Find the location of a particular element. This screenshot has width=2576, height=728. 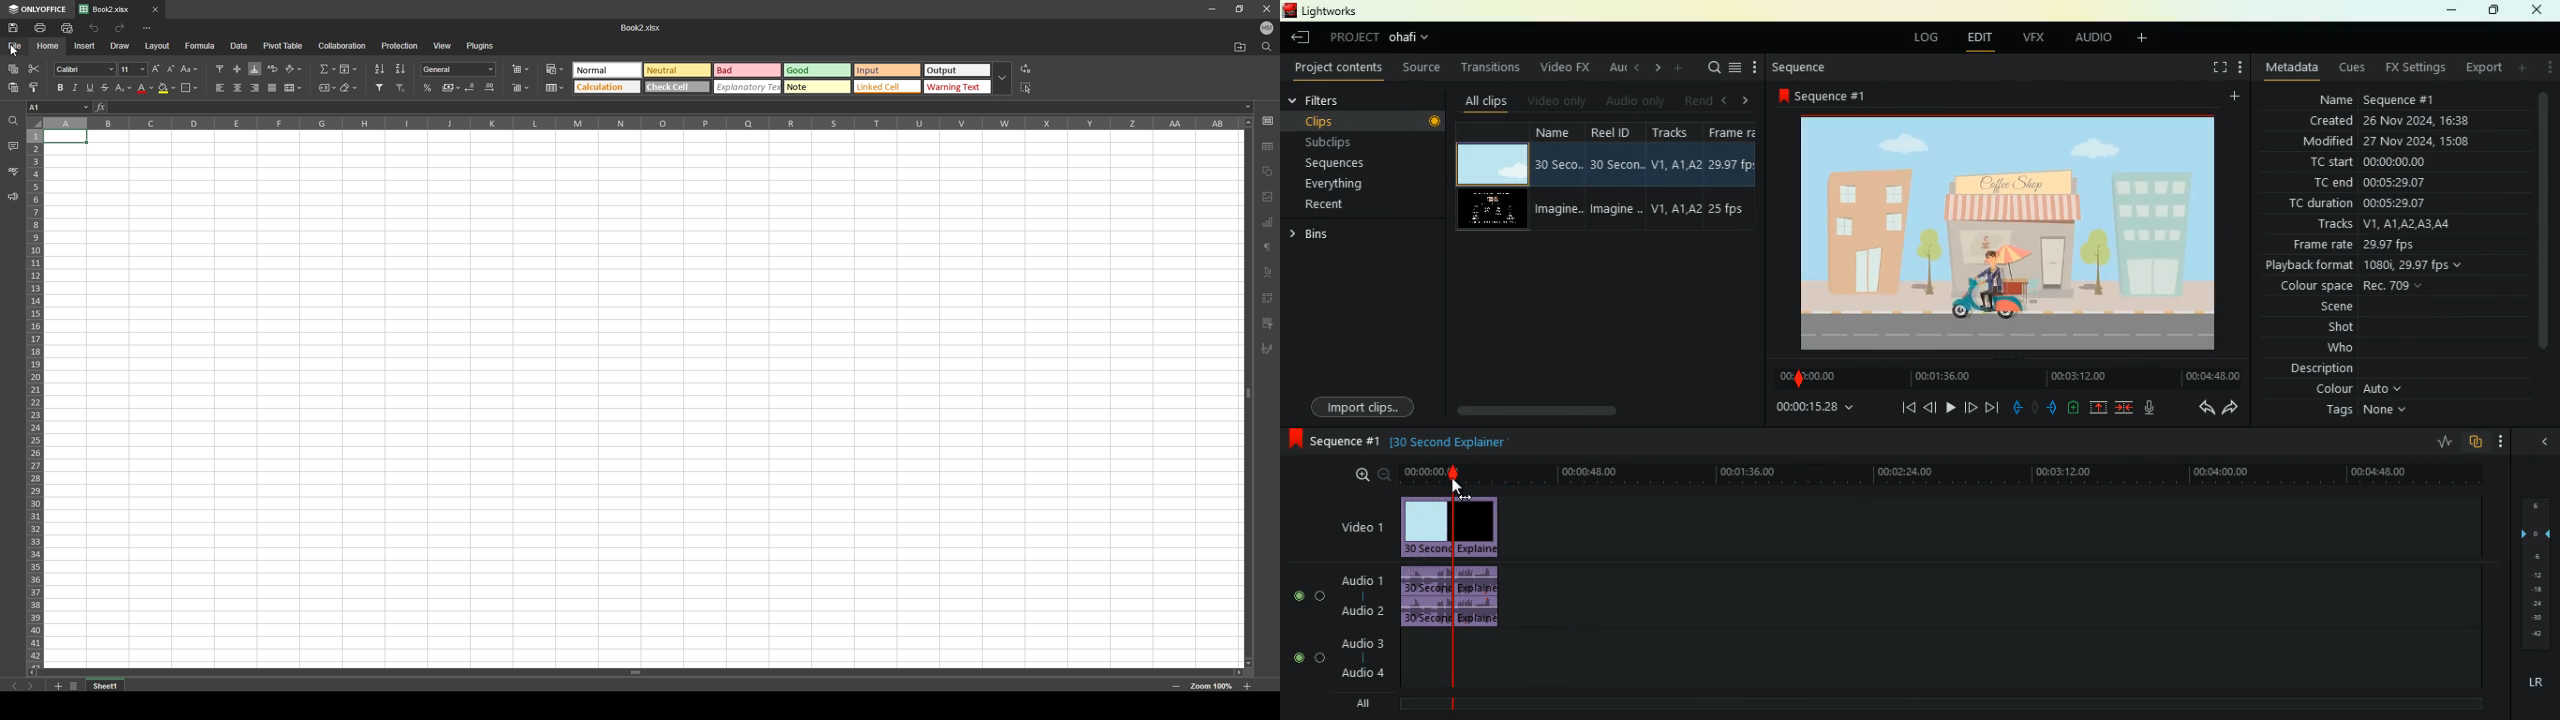

collaboration is located at coordinates (344, 45).